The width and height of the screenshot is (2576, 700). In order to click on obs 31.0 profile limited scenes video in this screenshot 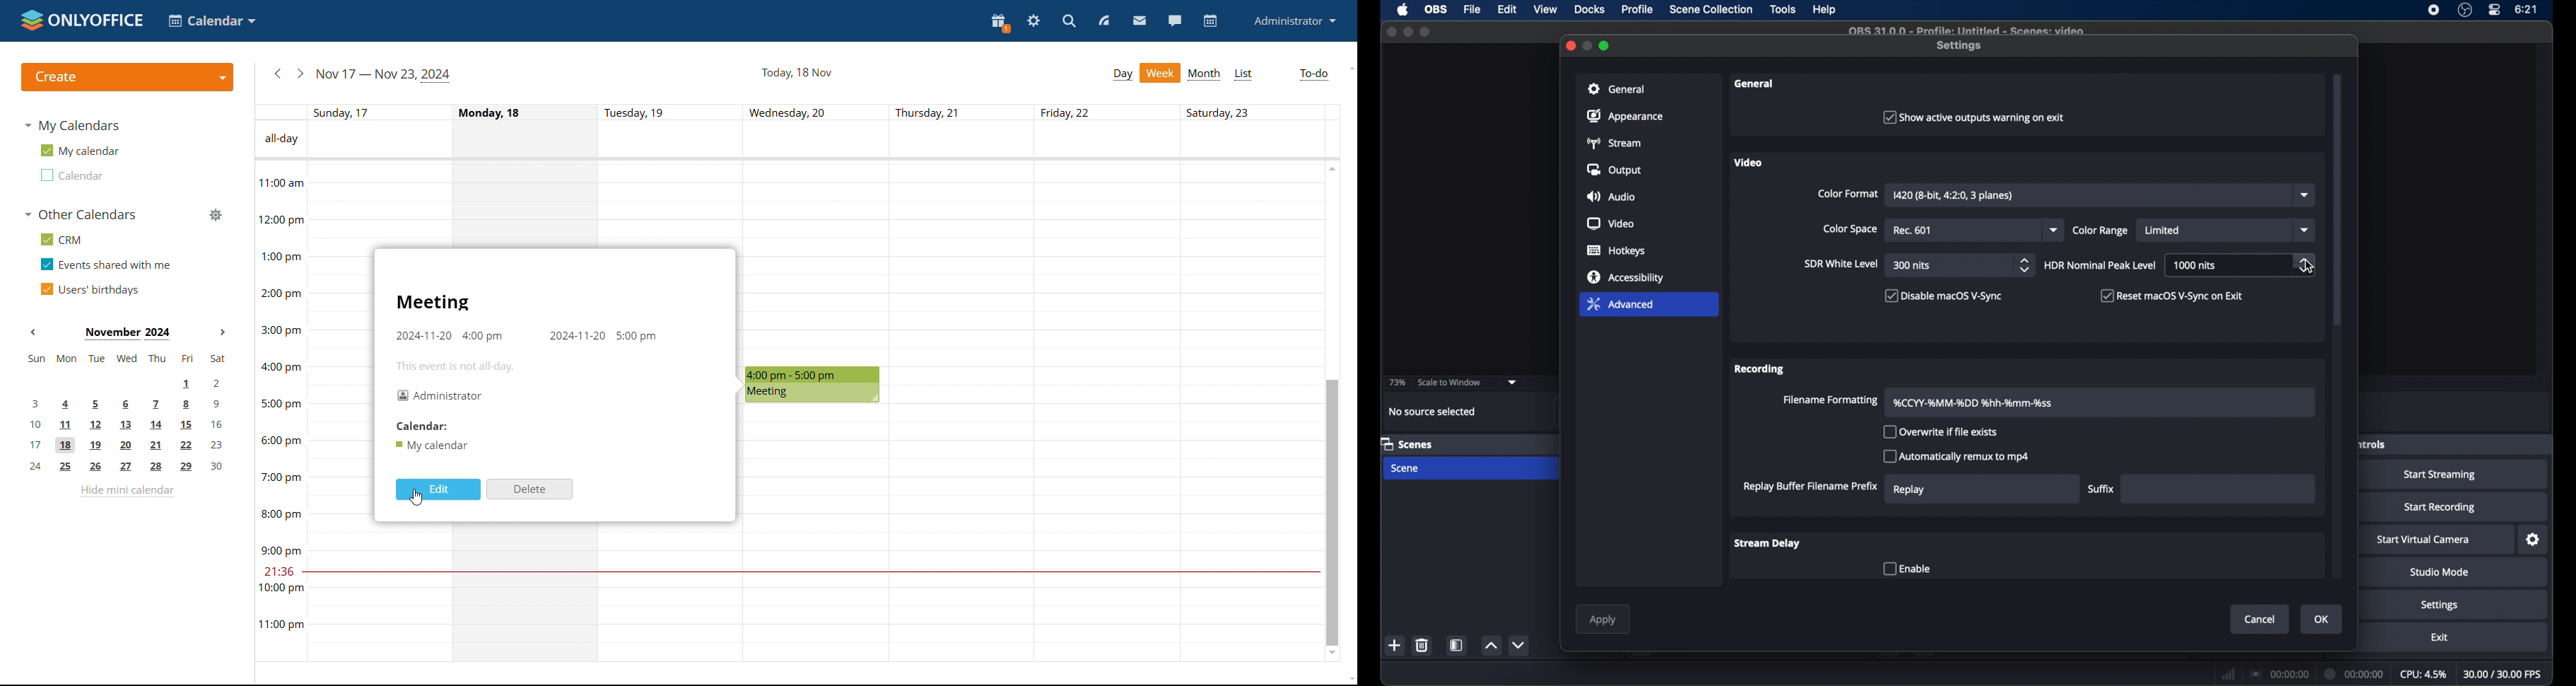, I will do `click(1973, 30)`.